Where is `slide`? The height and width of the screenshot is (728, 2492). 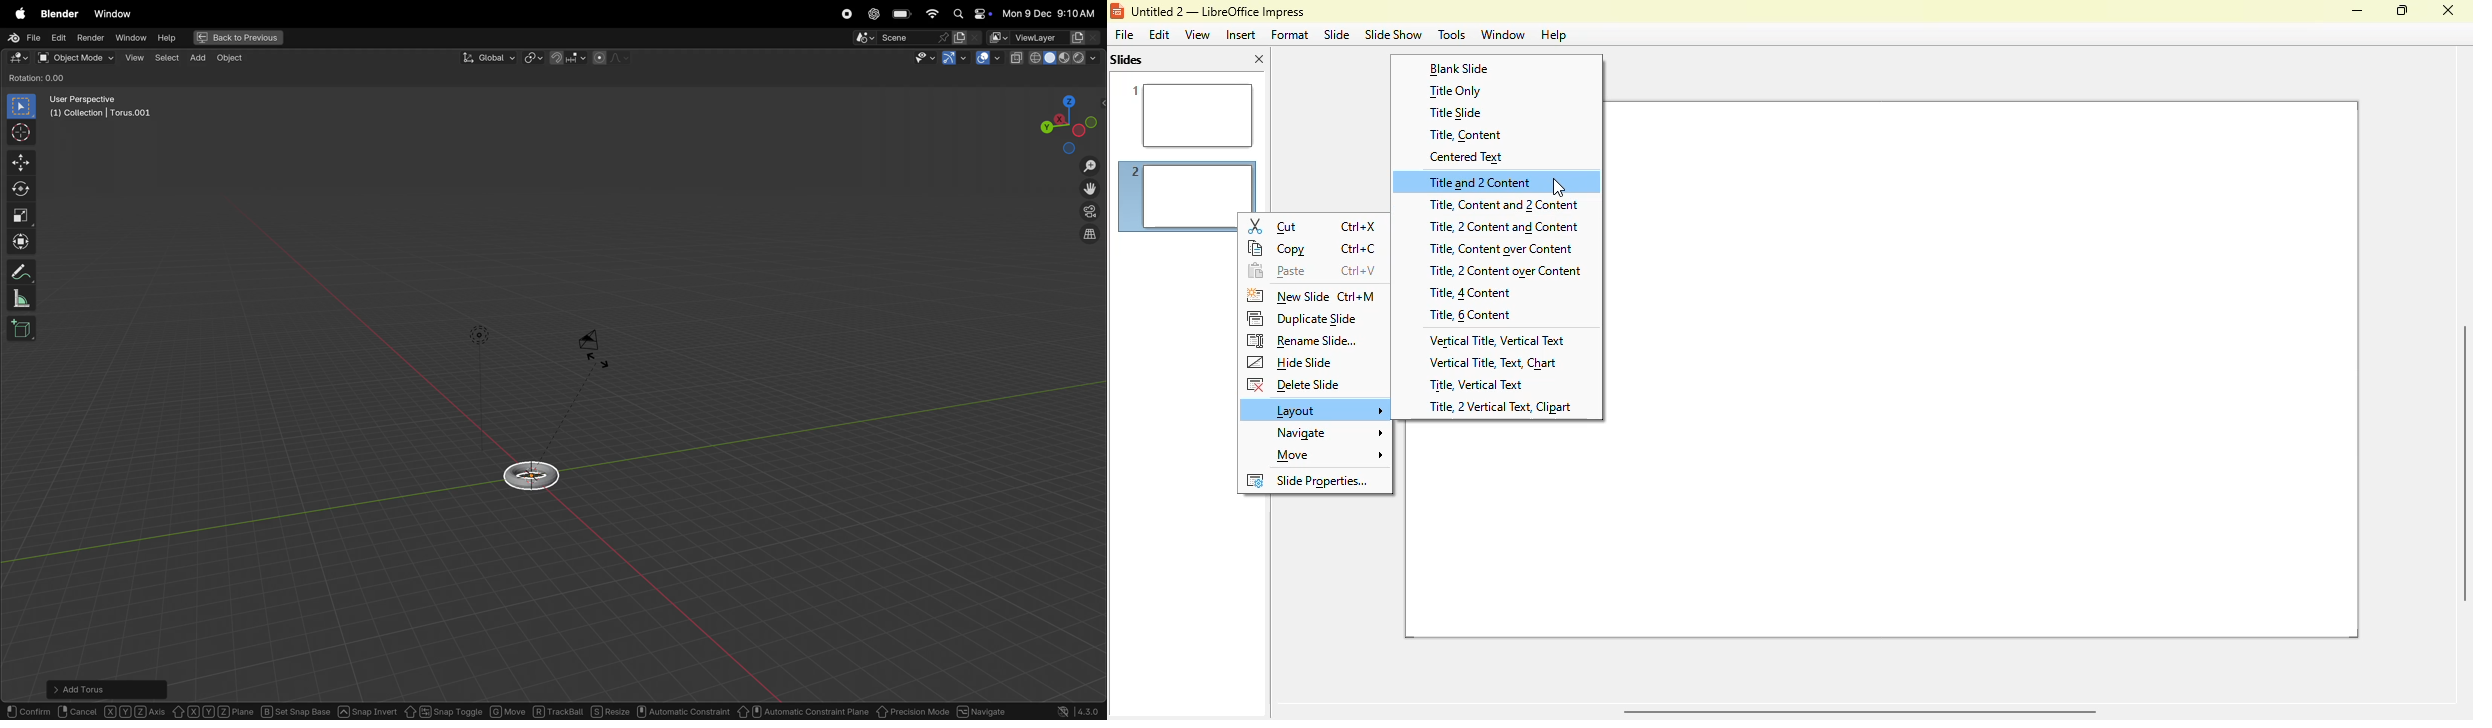
slide is located at coordinates (1337, 34).